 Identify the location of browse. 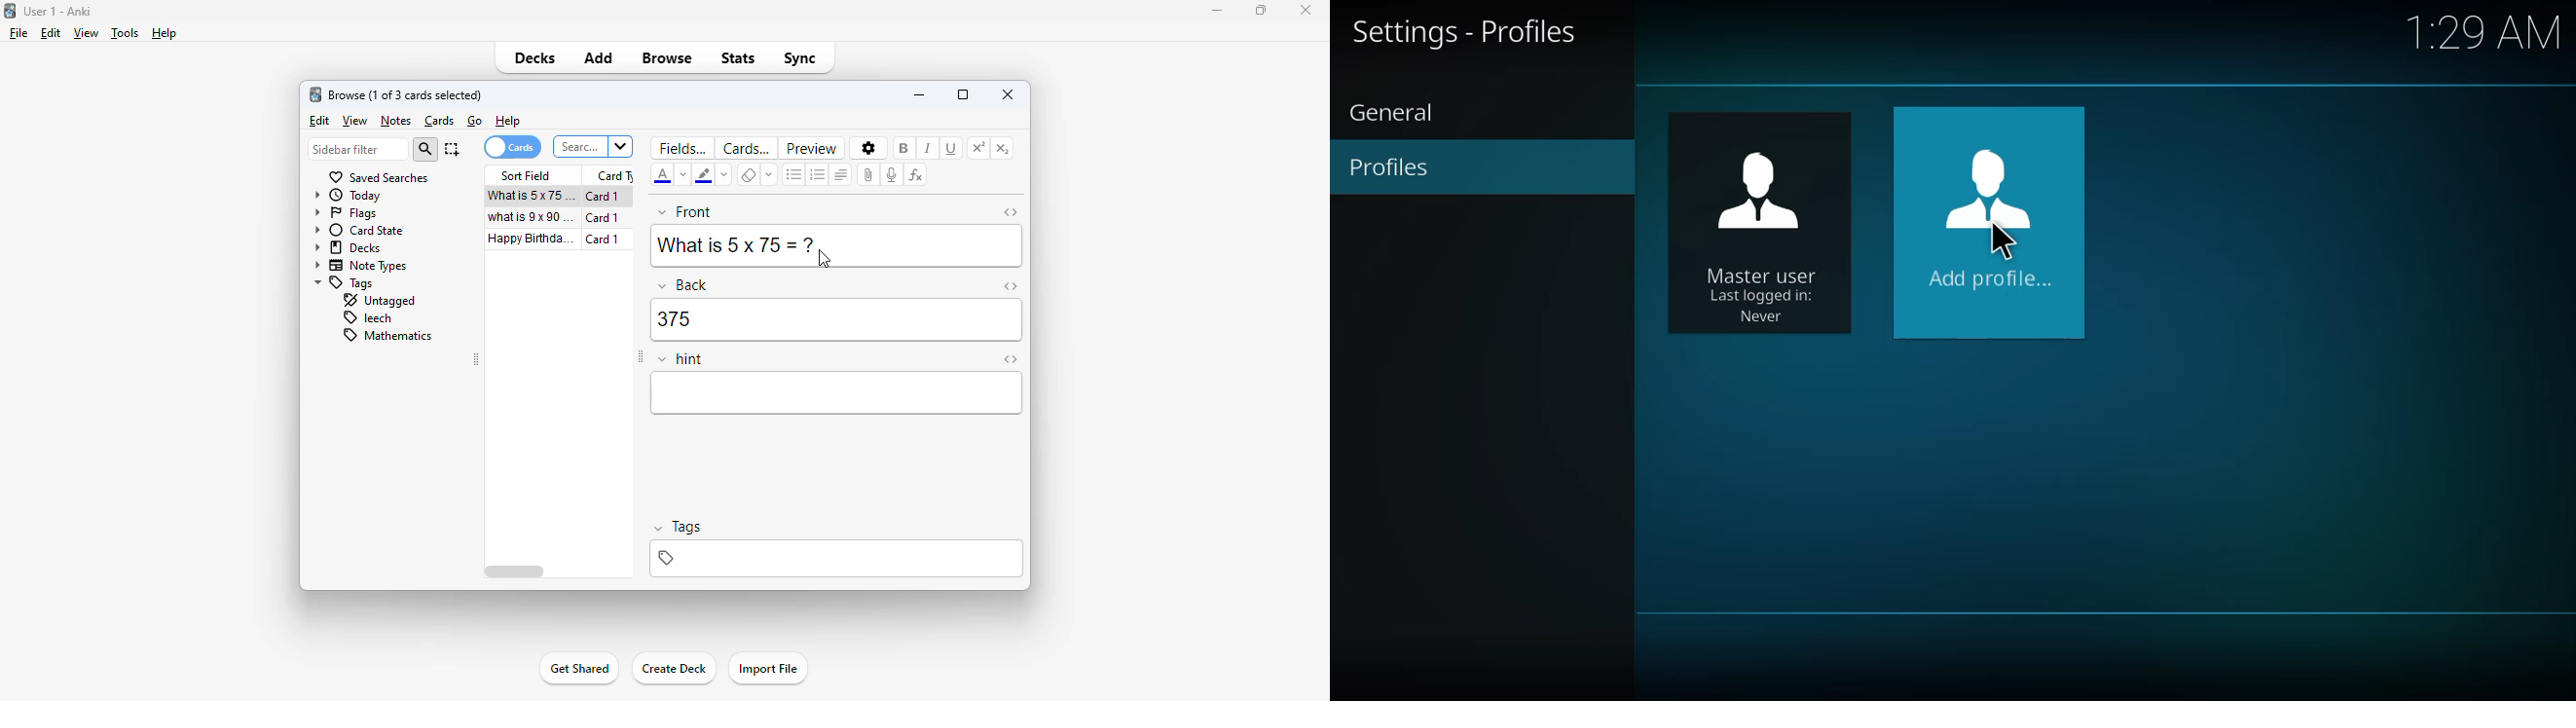
(668, 57).